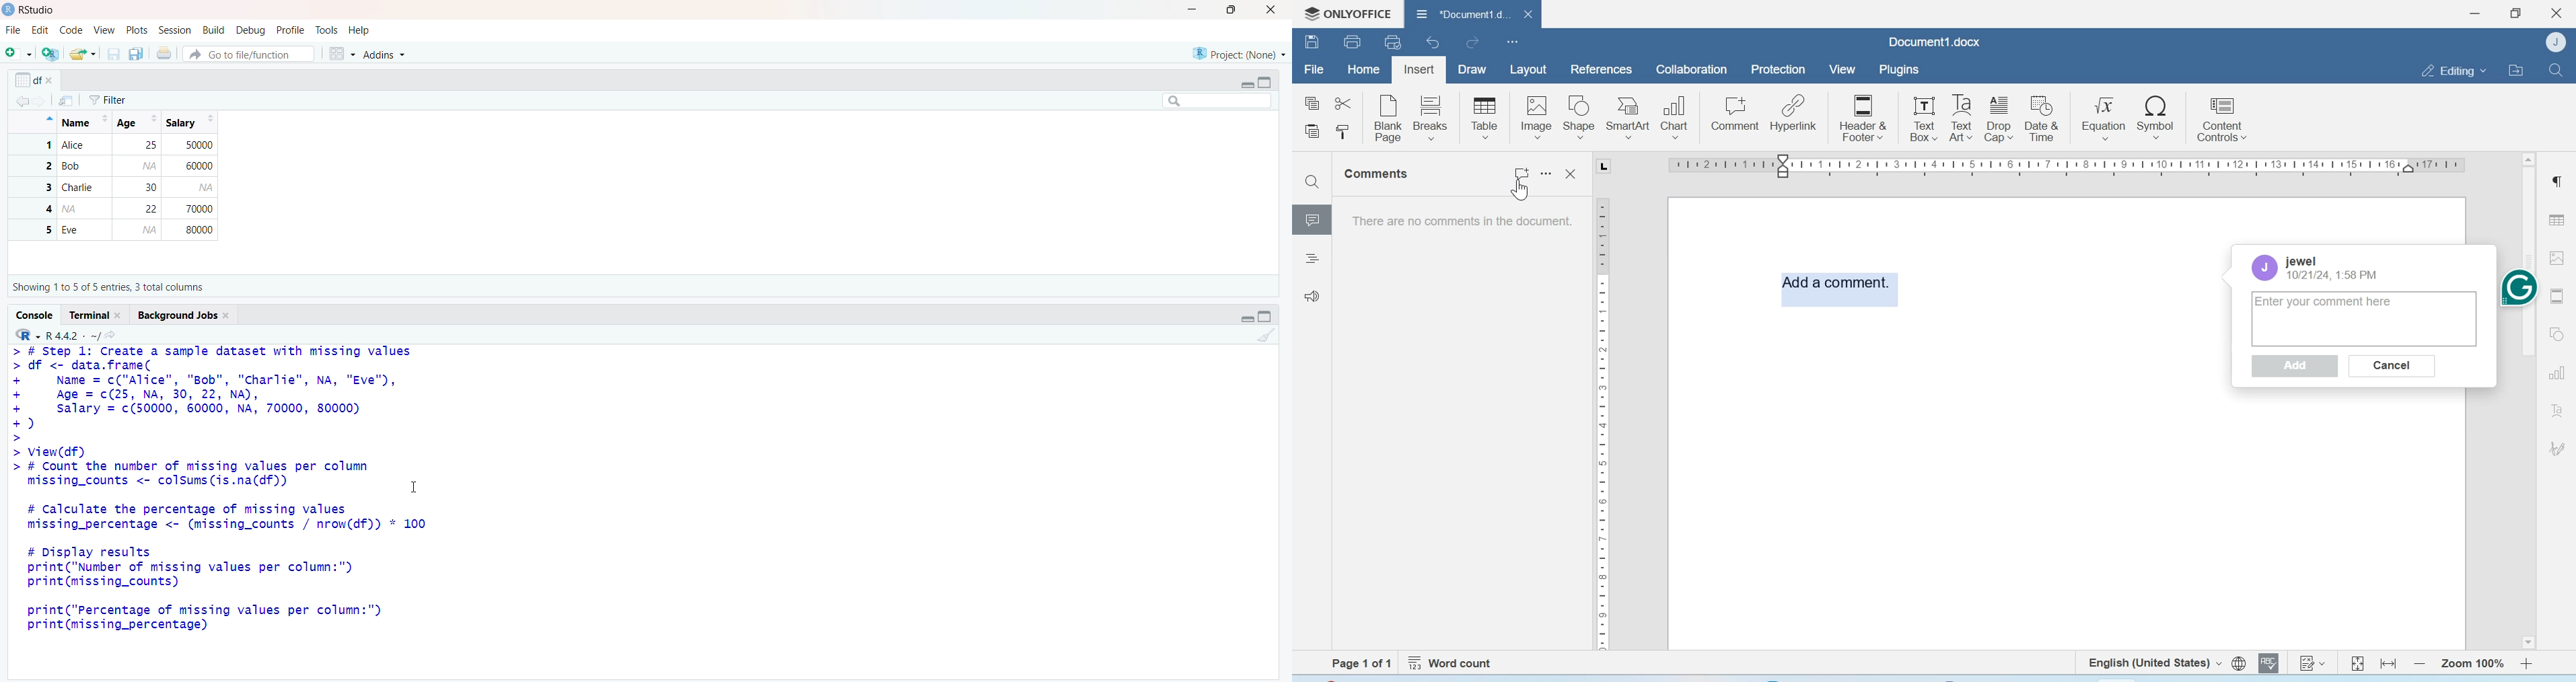 This screenshot has width=2576, height=700. I want to click on Tools, so click(328, 30).